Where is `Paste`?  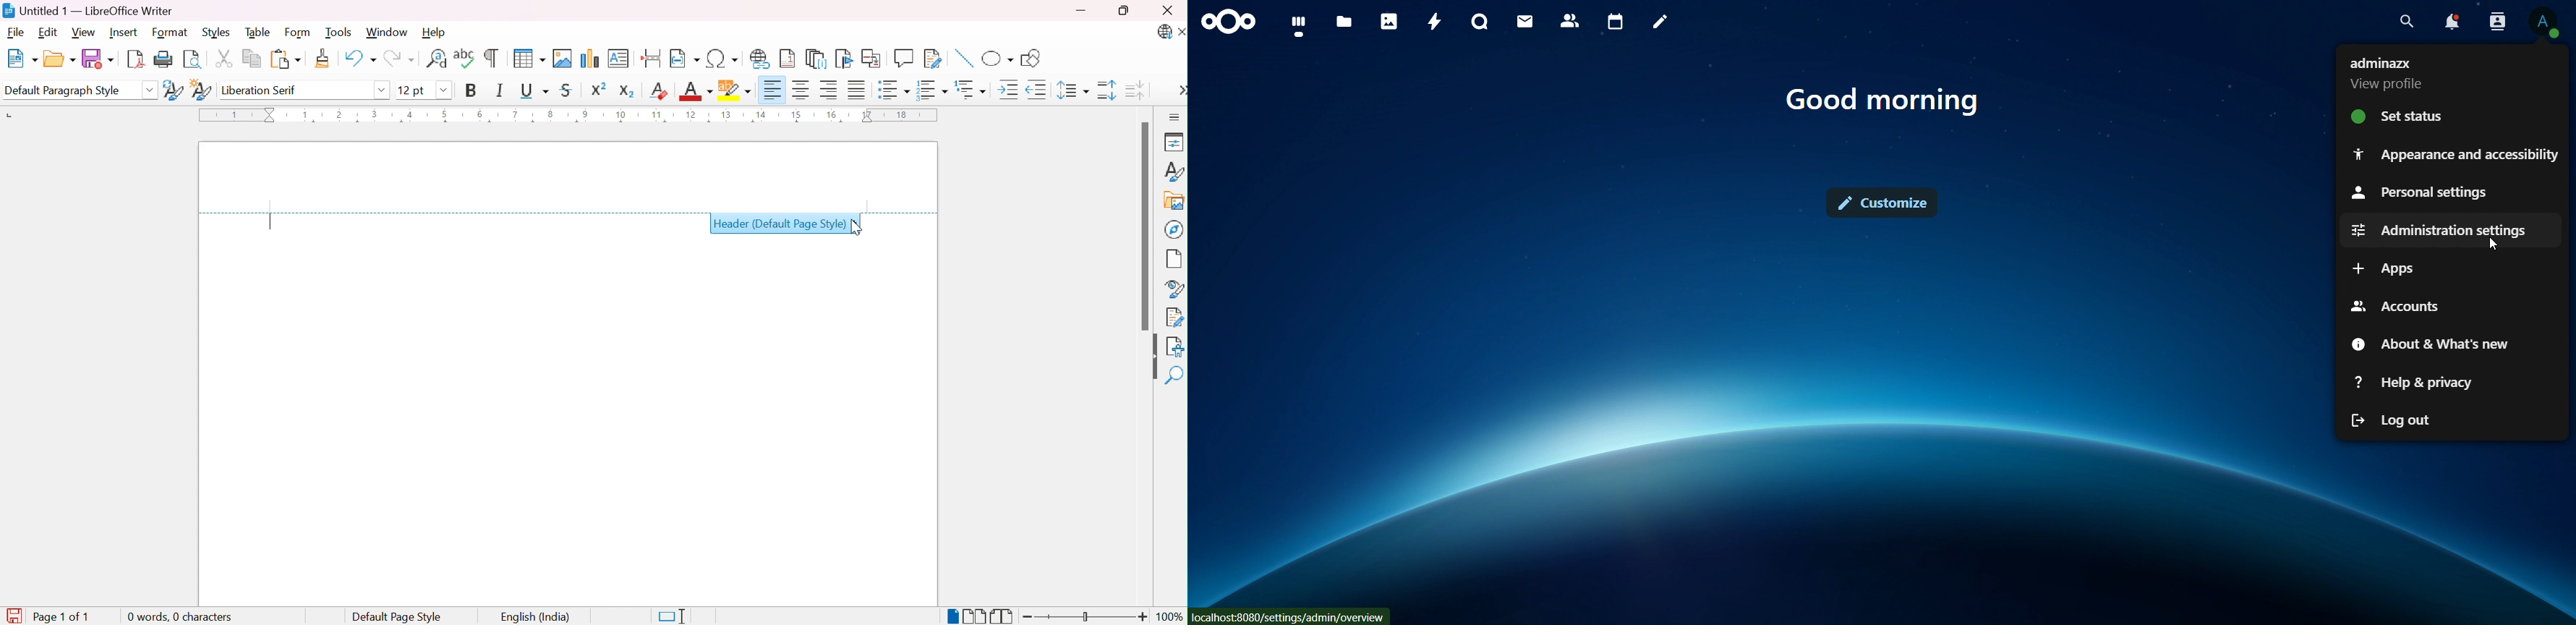
Paste is located at coordinates (286, 57).